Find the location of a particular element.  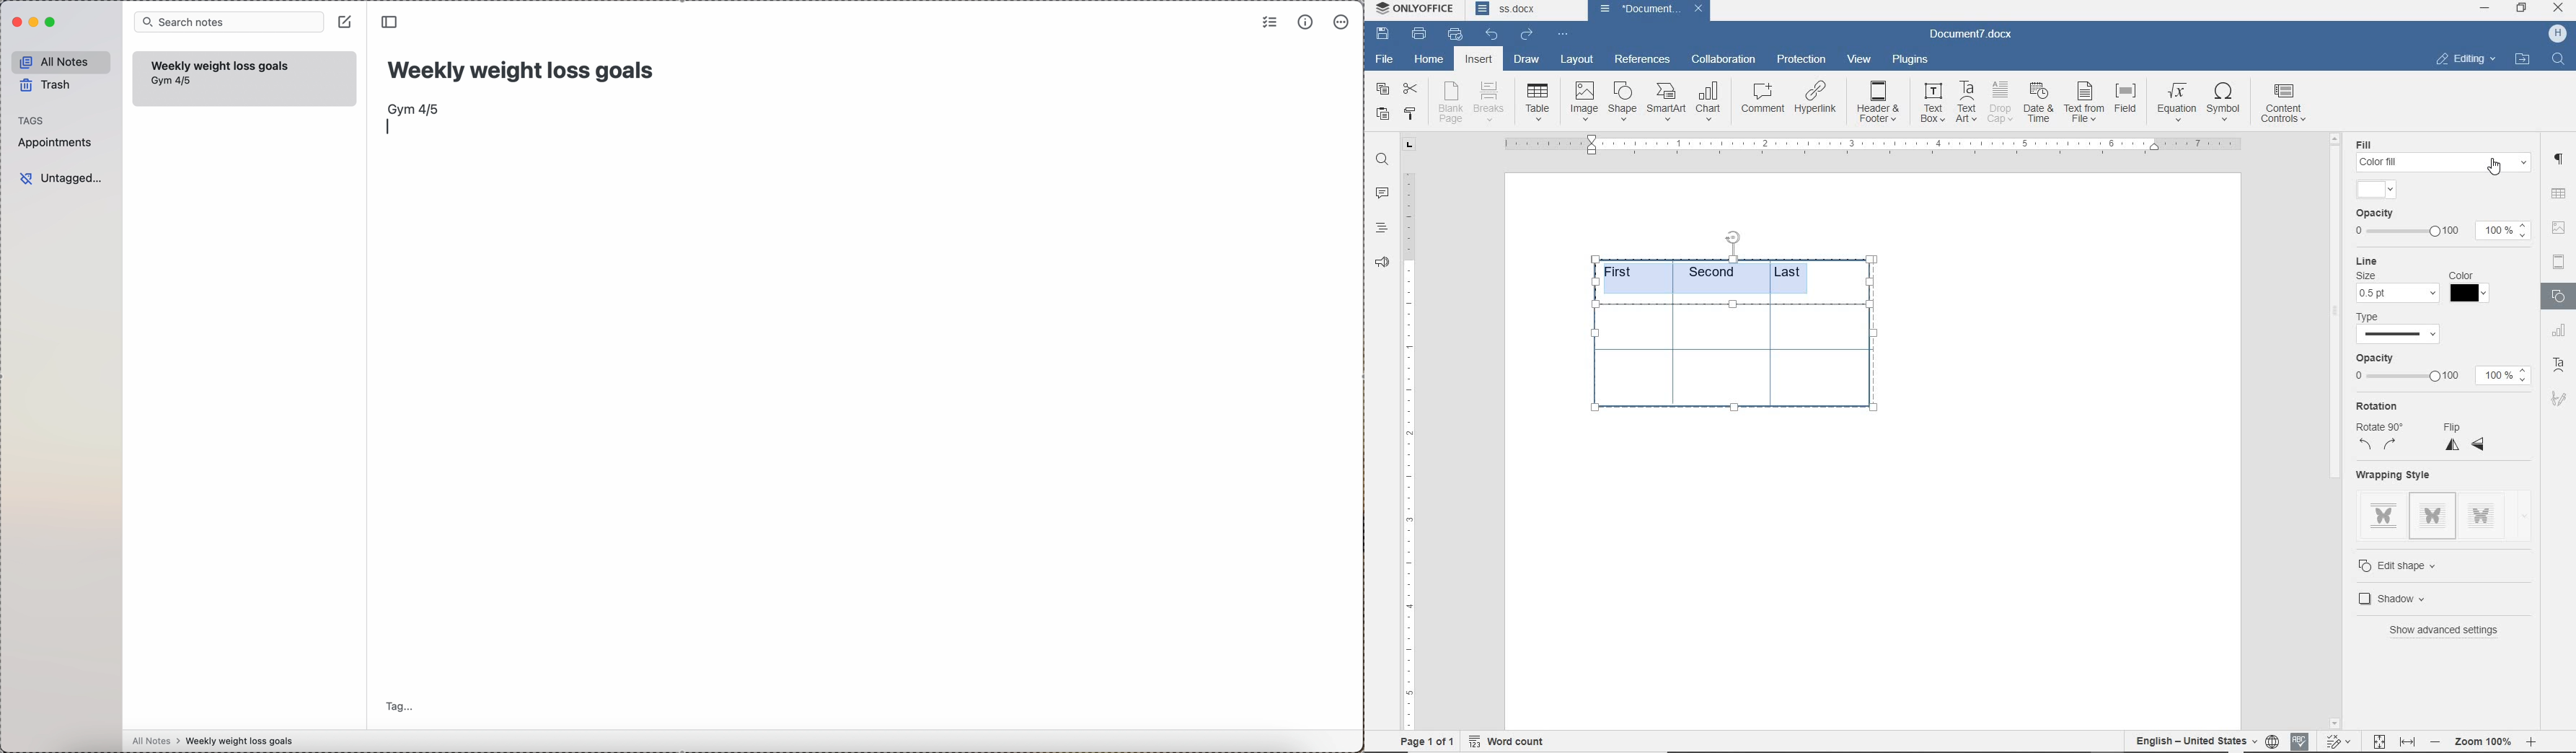

choose type is located at coordinates (2397, 334).